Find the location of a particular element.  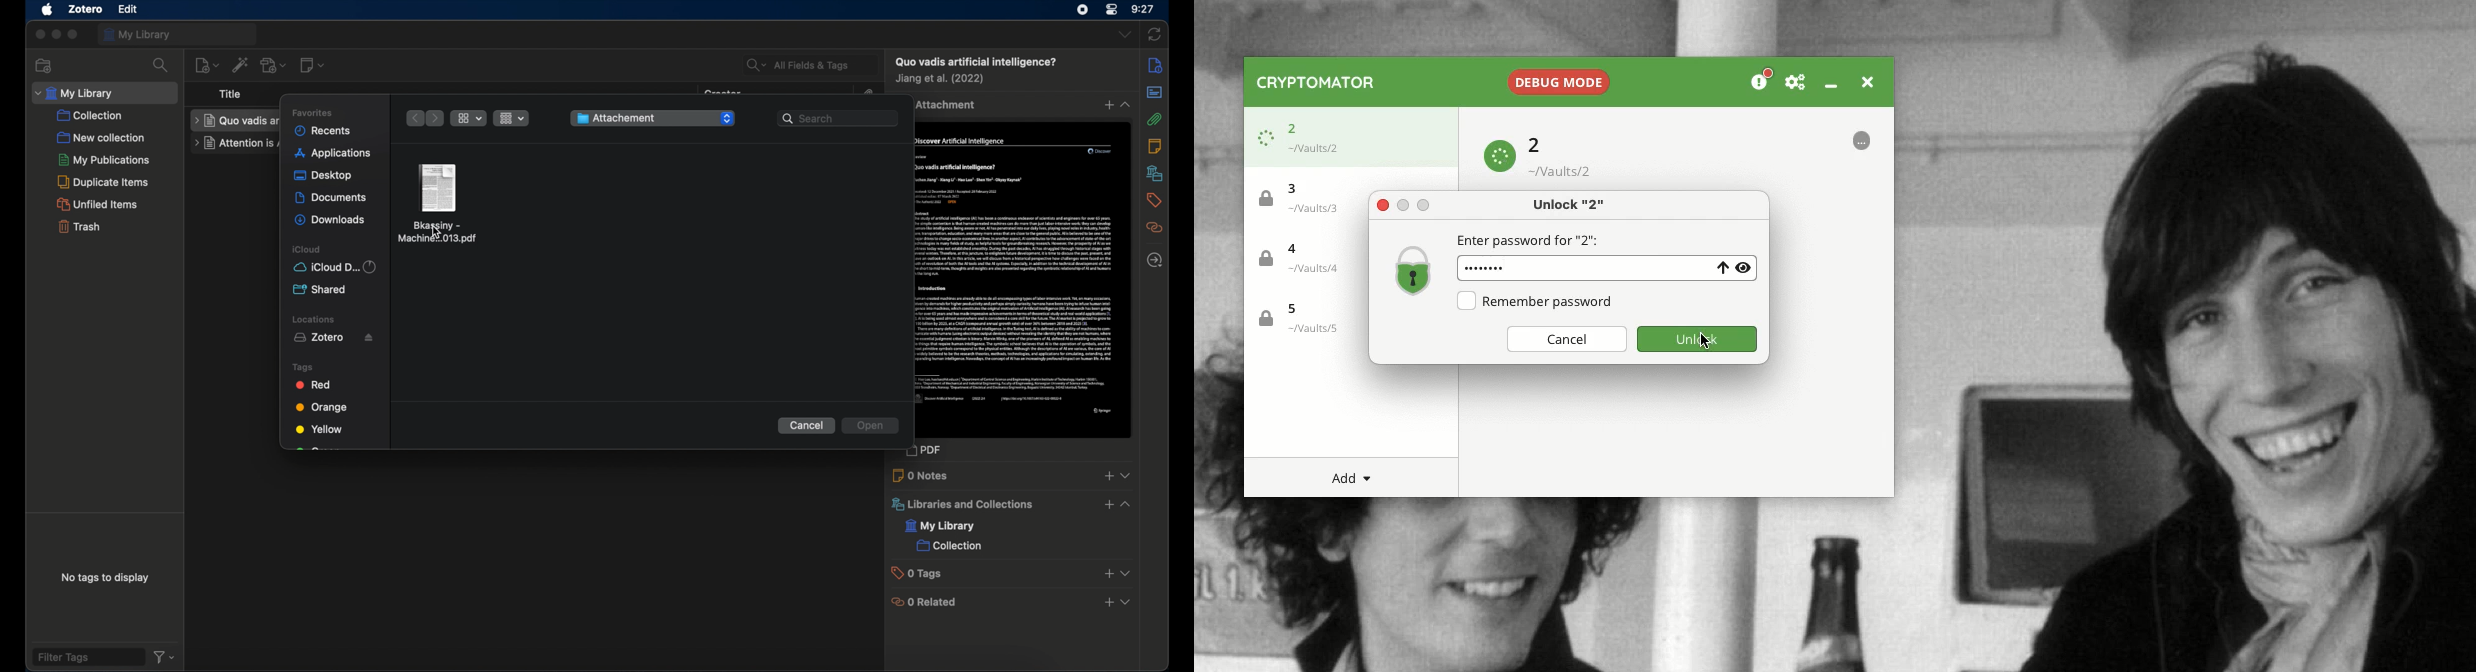

sync is located at coordinates (1155, 34).